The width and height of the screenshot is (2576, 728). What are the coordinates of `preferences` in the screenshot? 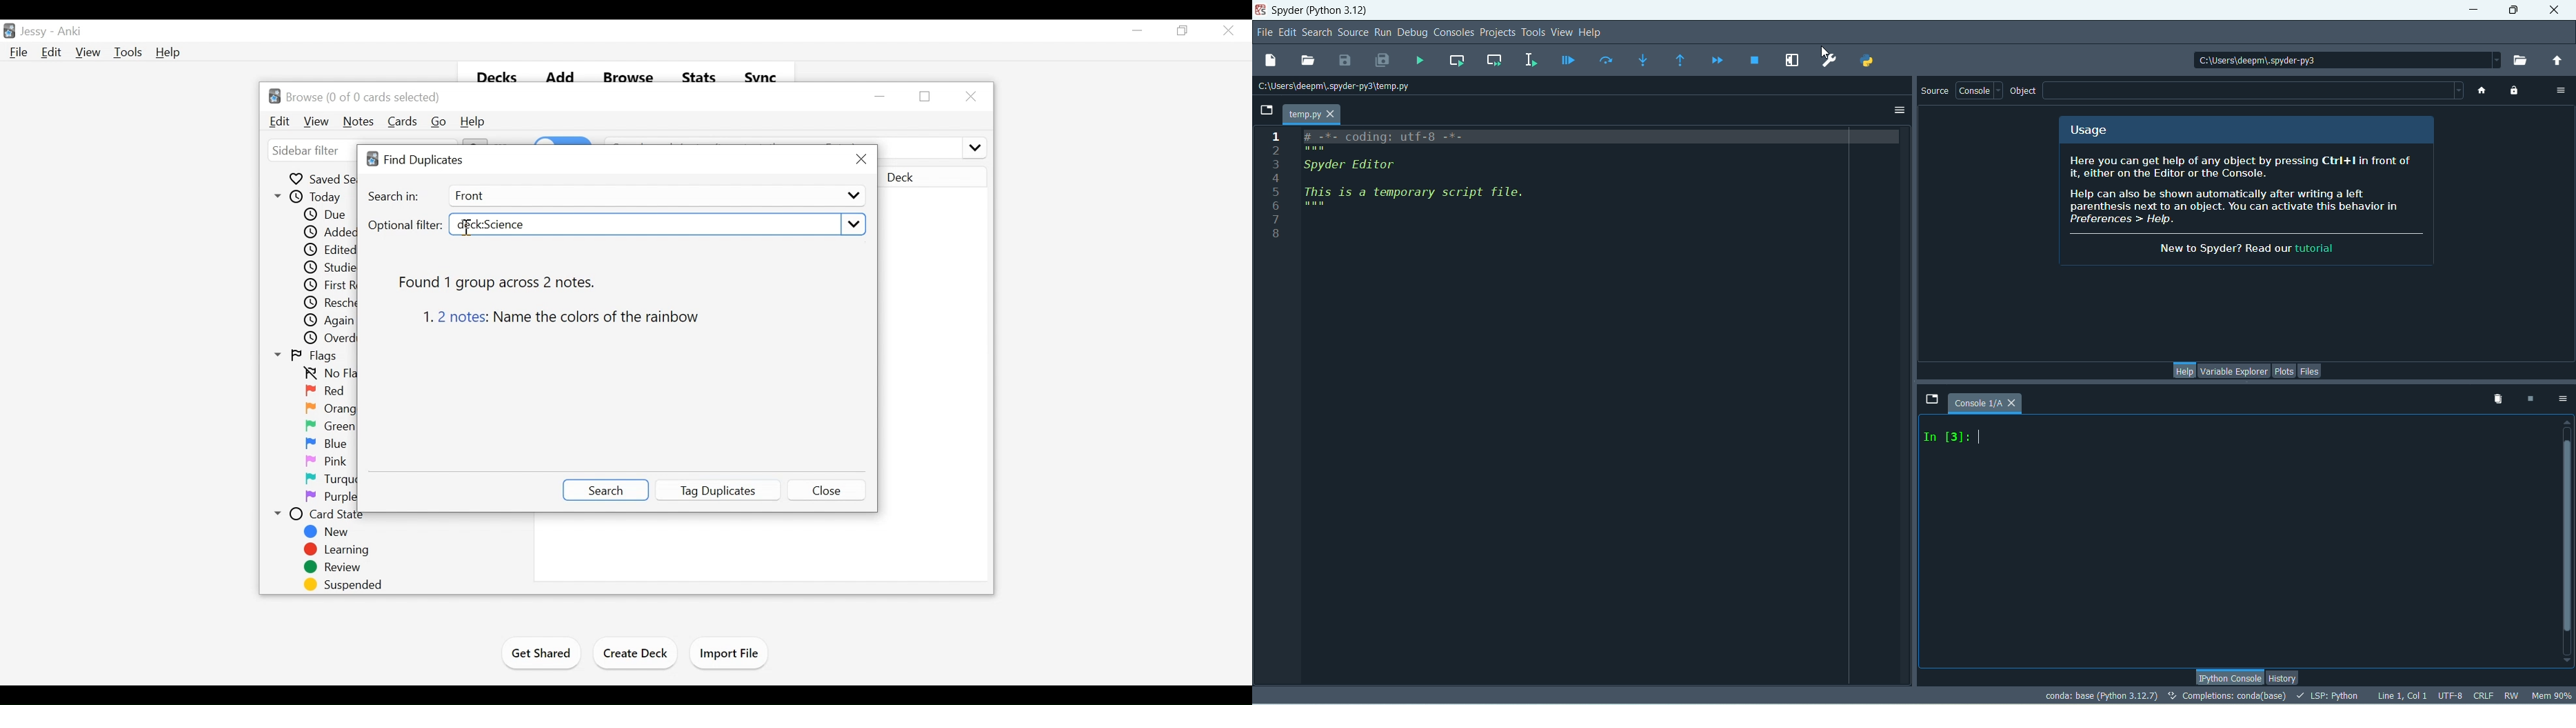 It's located at (1828, 61).